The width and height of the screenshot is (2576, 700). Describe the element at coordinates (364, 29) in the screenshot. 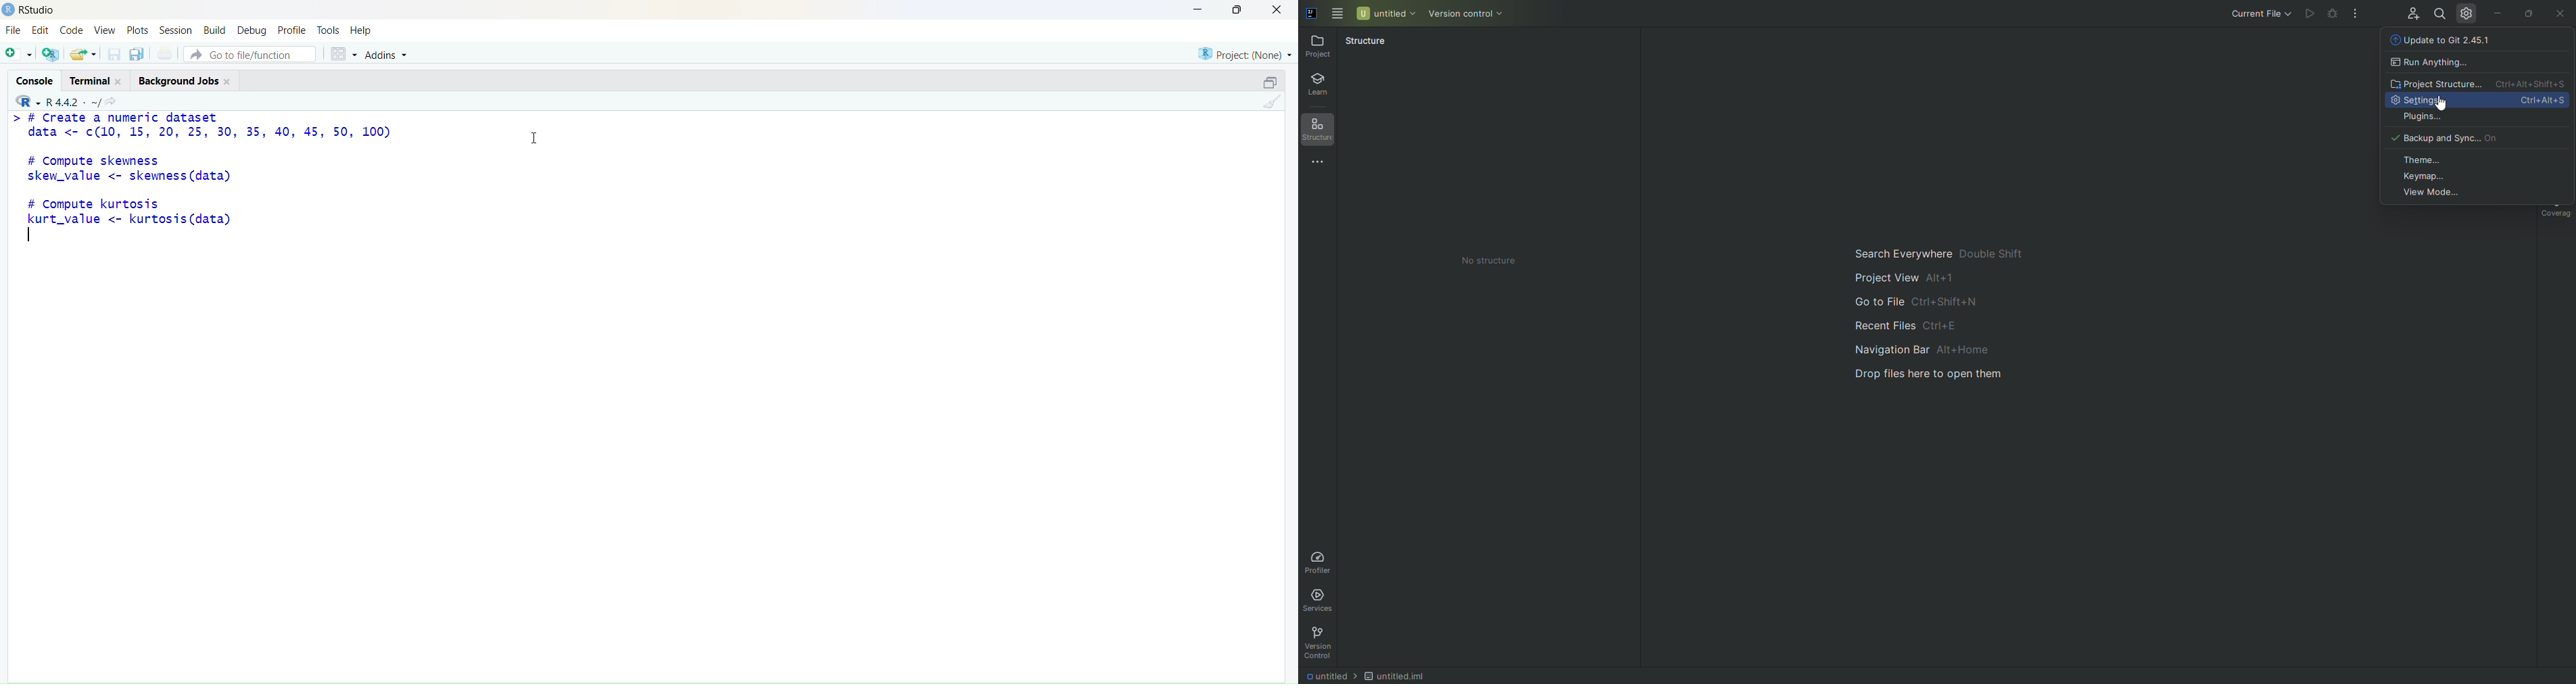

I see `Help` at that location.